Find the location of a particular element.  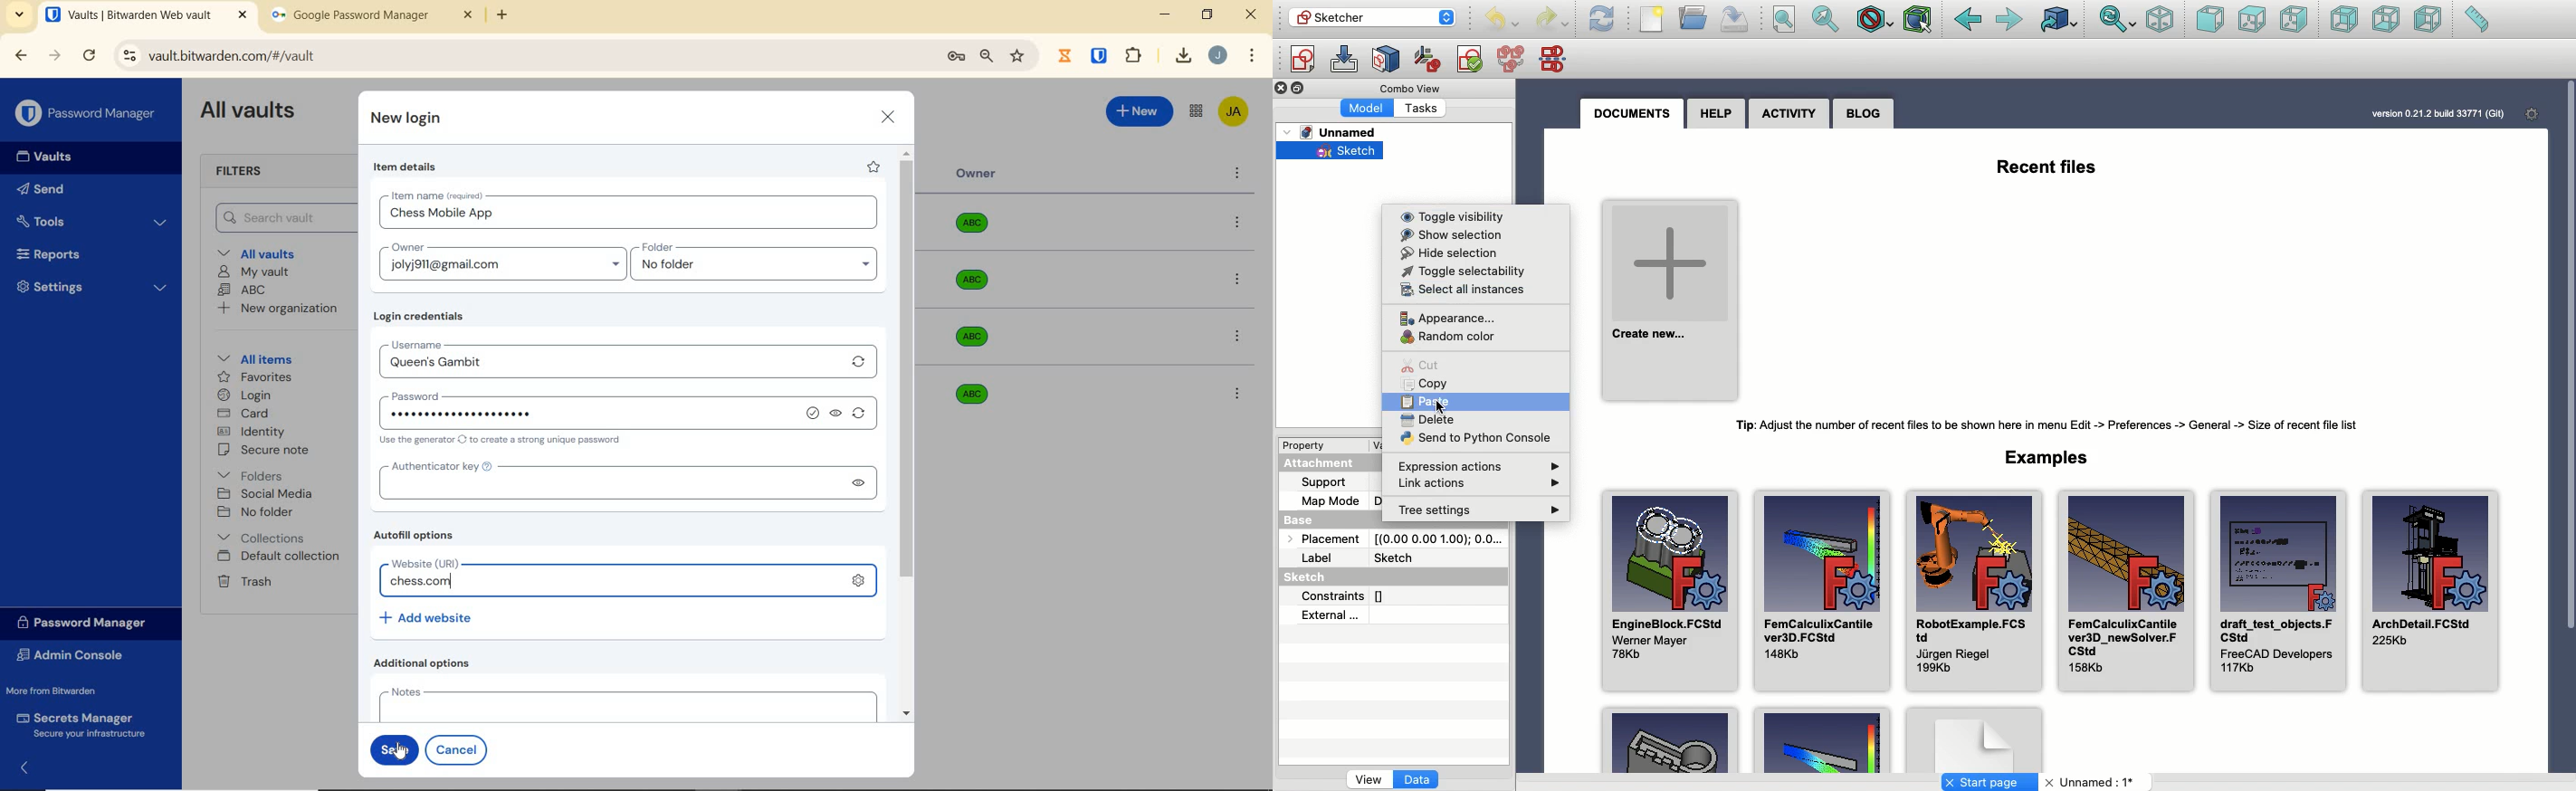

favorites is located at coordinates (256, 379).